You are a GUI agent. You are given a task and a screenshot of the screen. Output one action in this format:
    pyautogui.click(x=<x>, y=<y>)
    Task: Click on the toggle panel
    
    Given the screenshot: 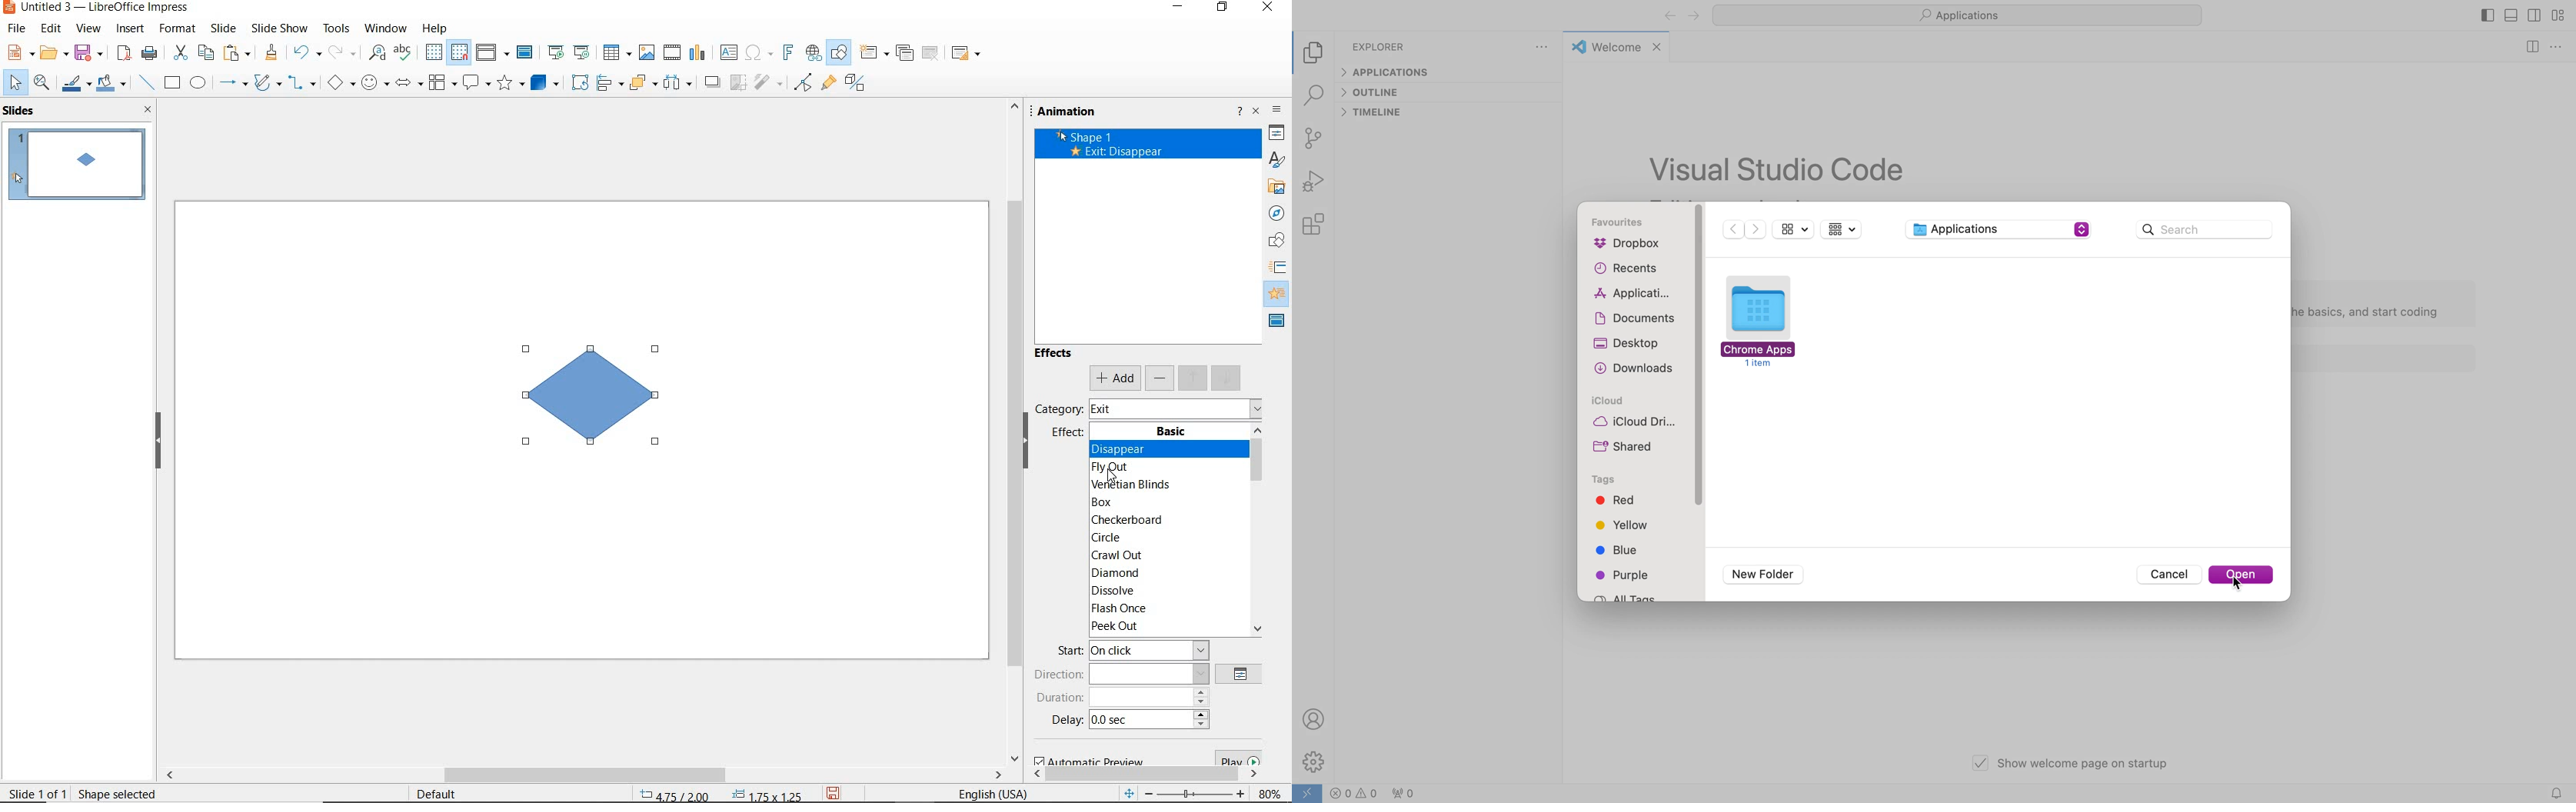 What is the action you would take?
    pyautogui.click(x=2511, y=16)
    